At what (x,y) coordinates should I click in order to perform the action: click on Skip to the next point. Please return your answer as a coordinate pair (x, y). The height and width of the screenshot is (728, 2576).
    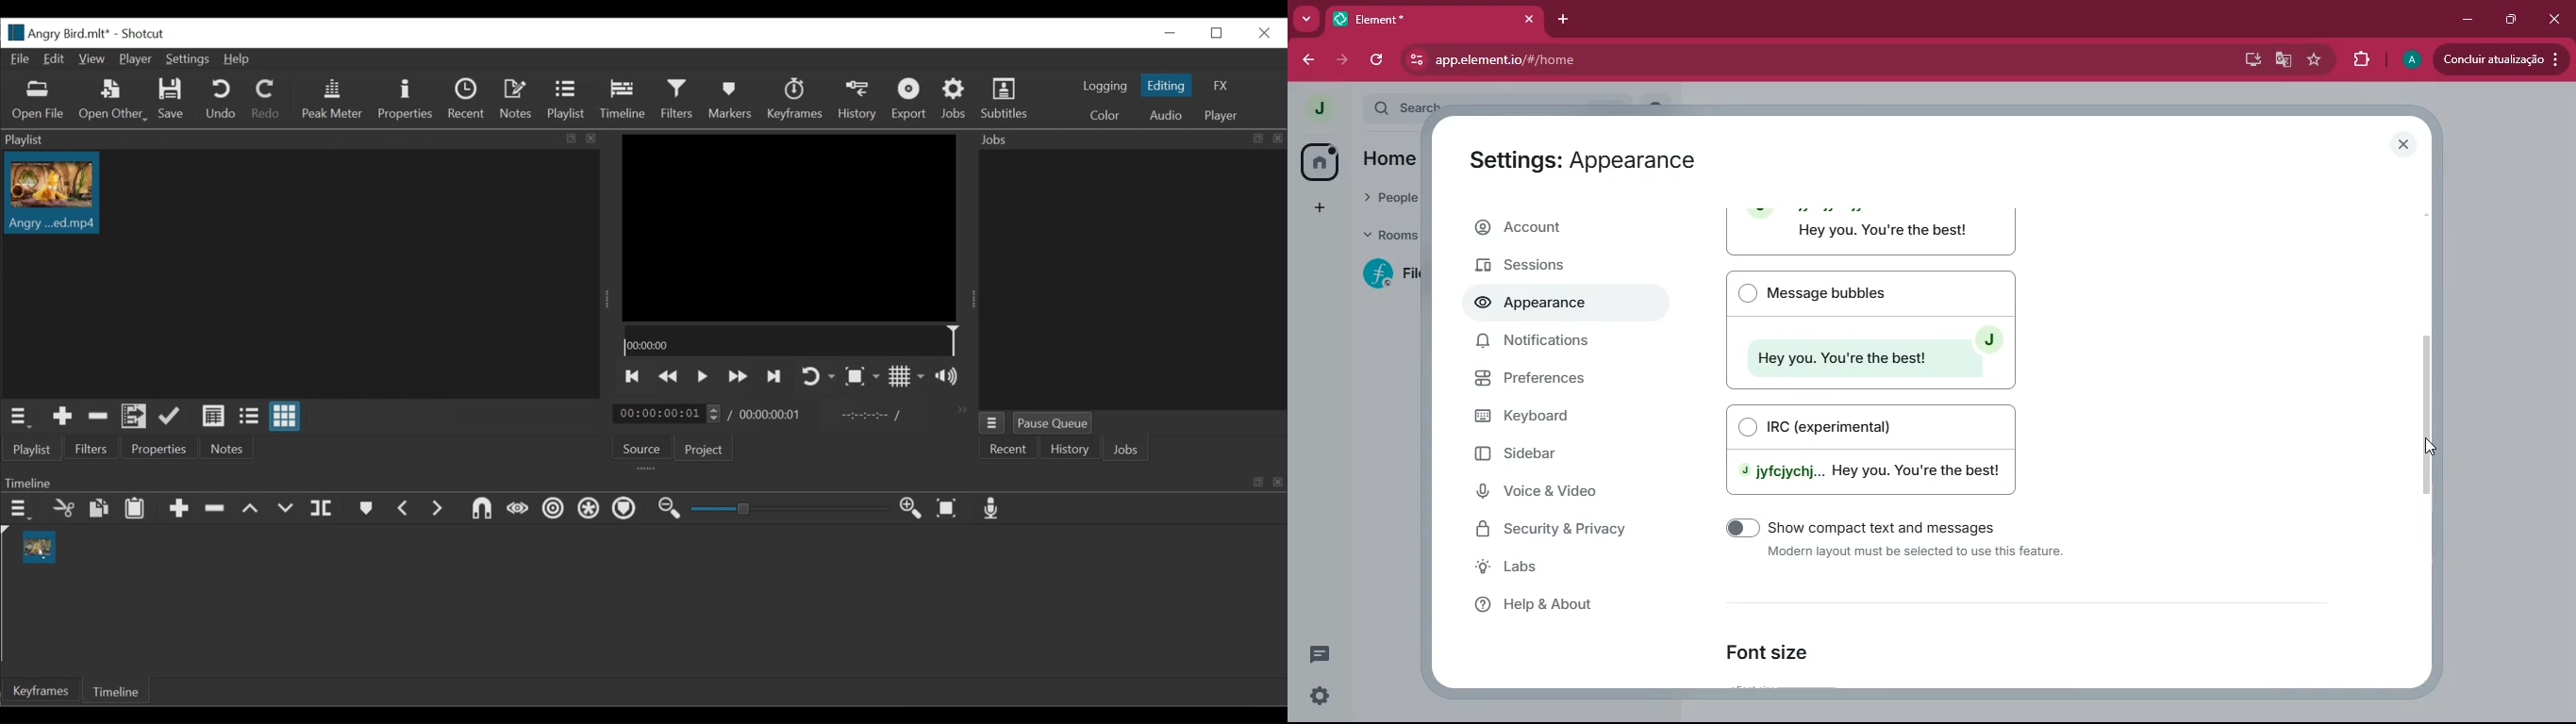
    Looking at the image, I should click on (775, 377).